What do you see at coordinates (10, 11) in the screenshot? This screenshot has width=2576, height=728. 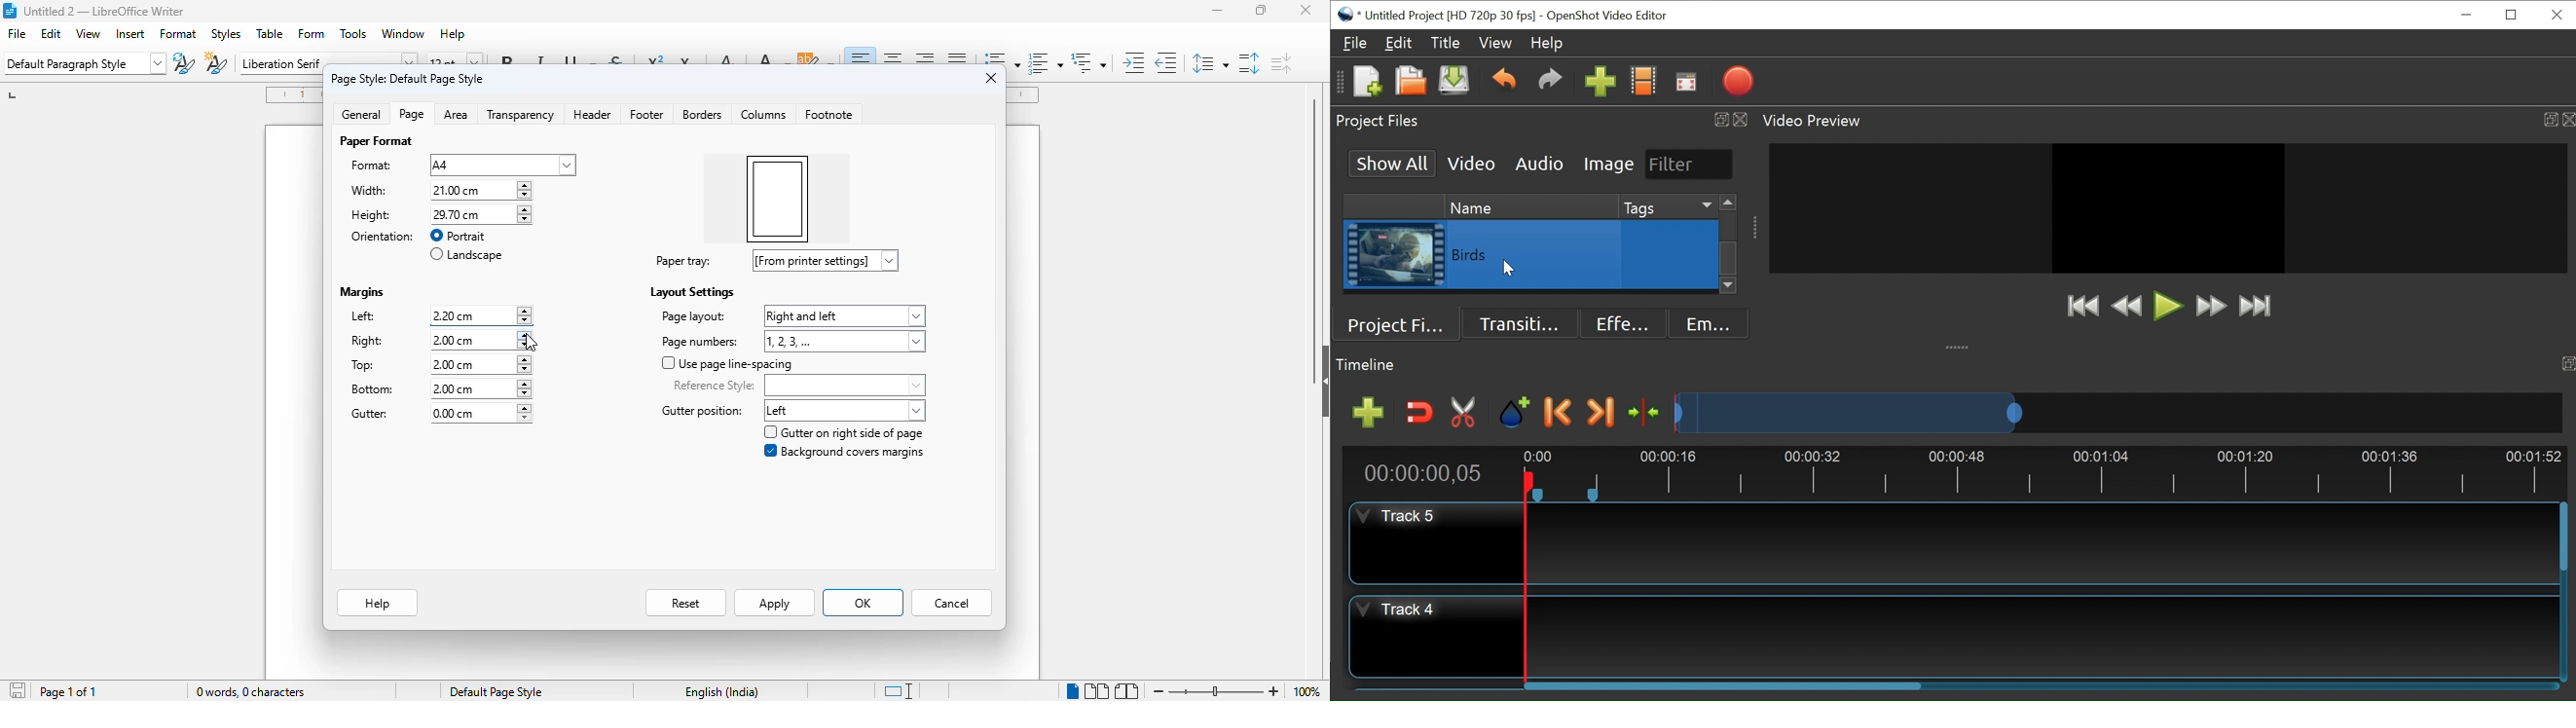 I see `logo` at bounding box center [10, 11].